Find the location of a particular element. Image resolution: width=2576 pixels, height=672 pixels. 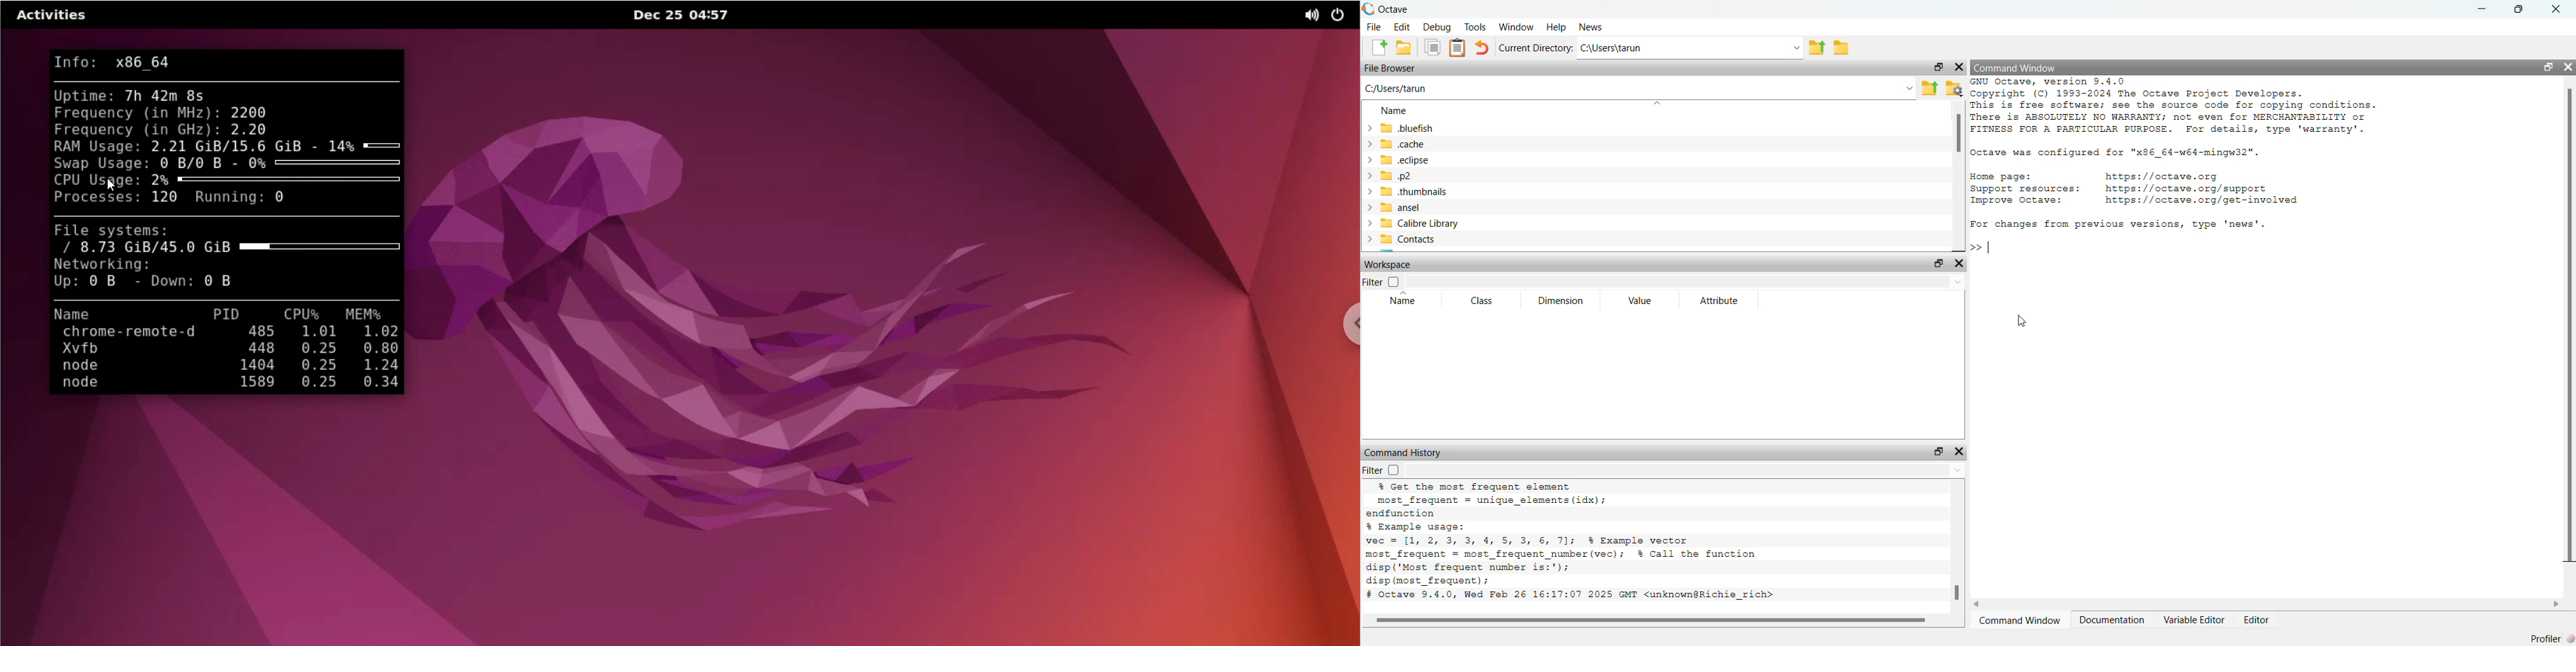

Profiler is located at coordinates (2546, 638).